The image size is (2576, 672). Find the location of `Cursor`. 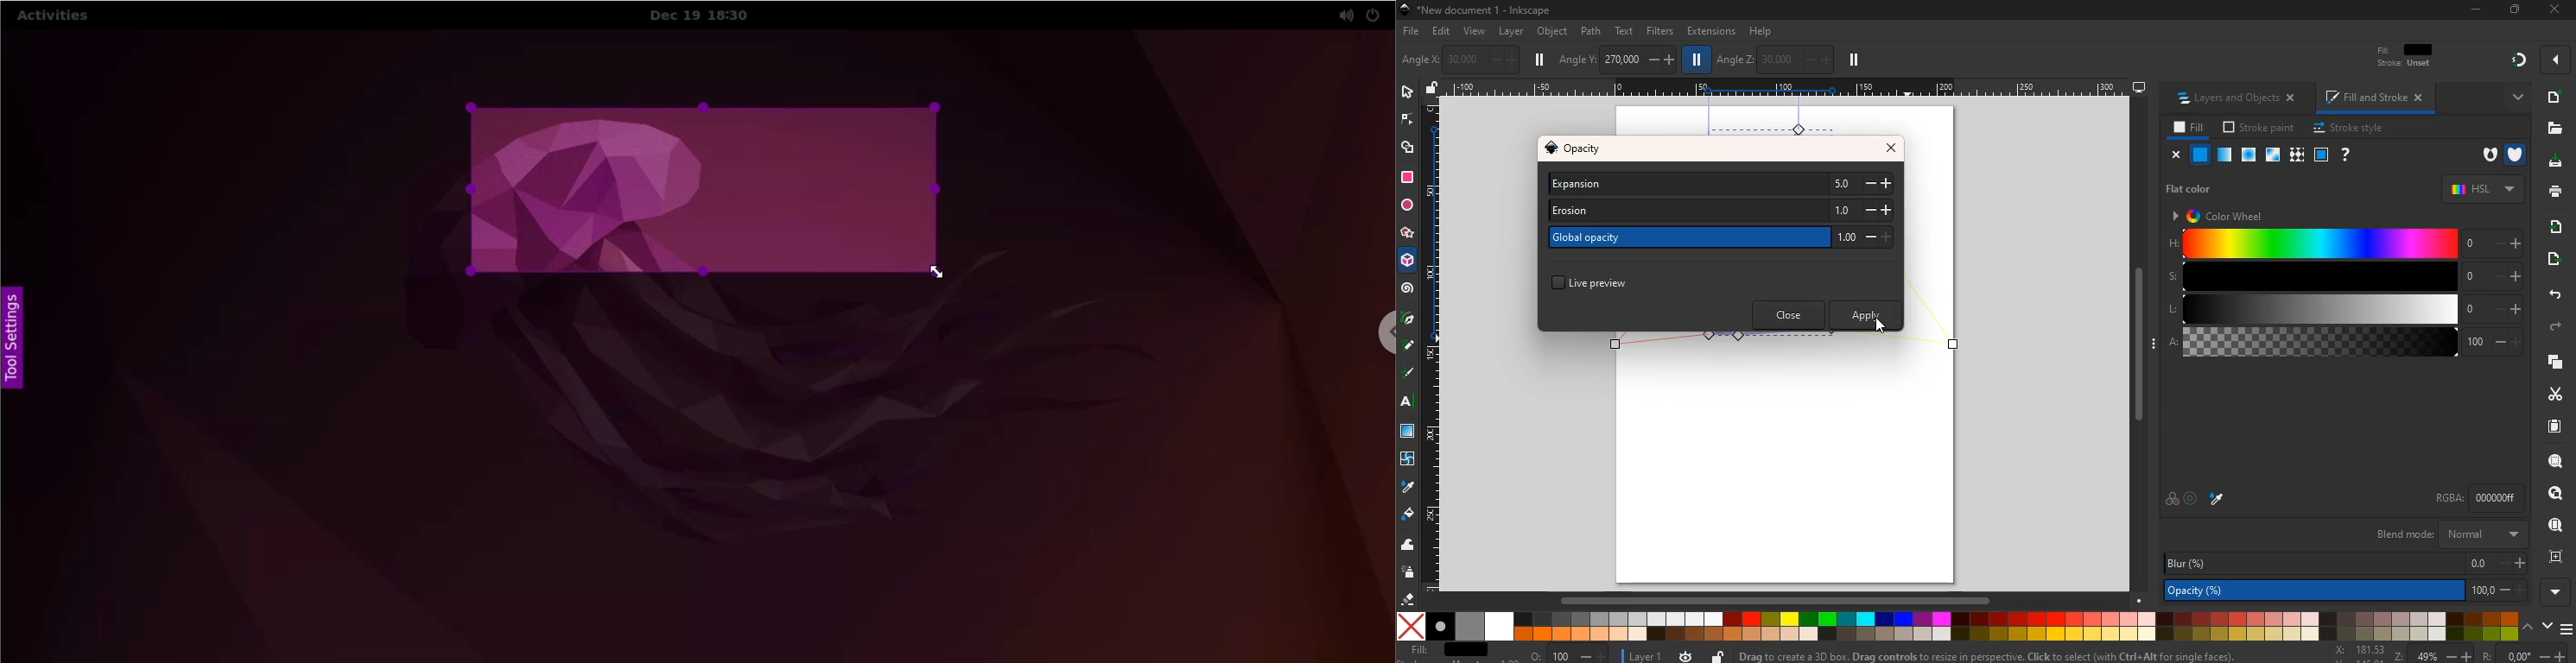

Cursor is located at coordinates (1881, 324).